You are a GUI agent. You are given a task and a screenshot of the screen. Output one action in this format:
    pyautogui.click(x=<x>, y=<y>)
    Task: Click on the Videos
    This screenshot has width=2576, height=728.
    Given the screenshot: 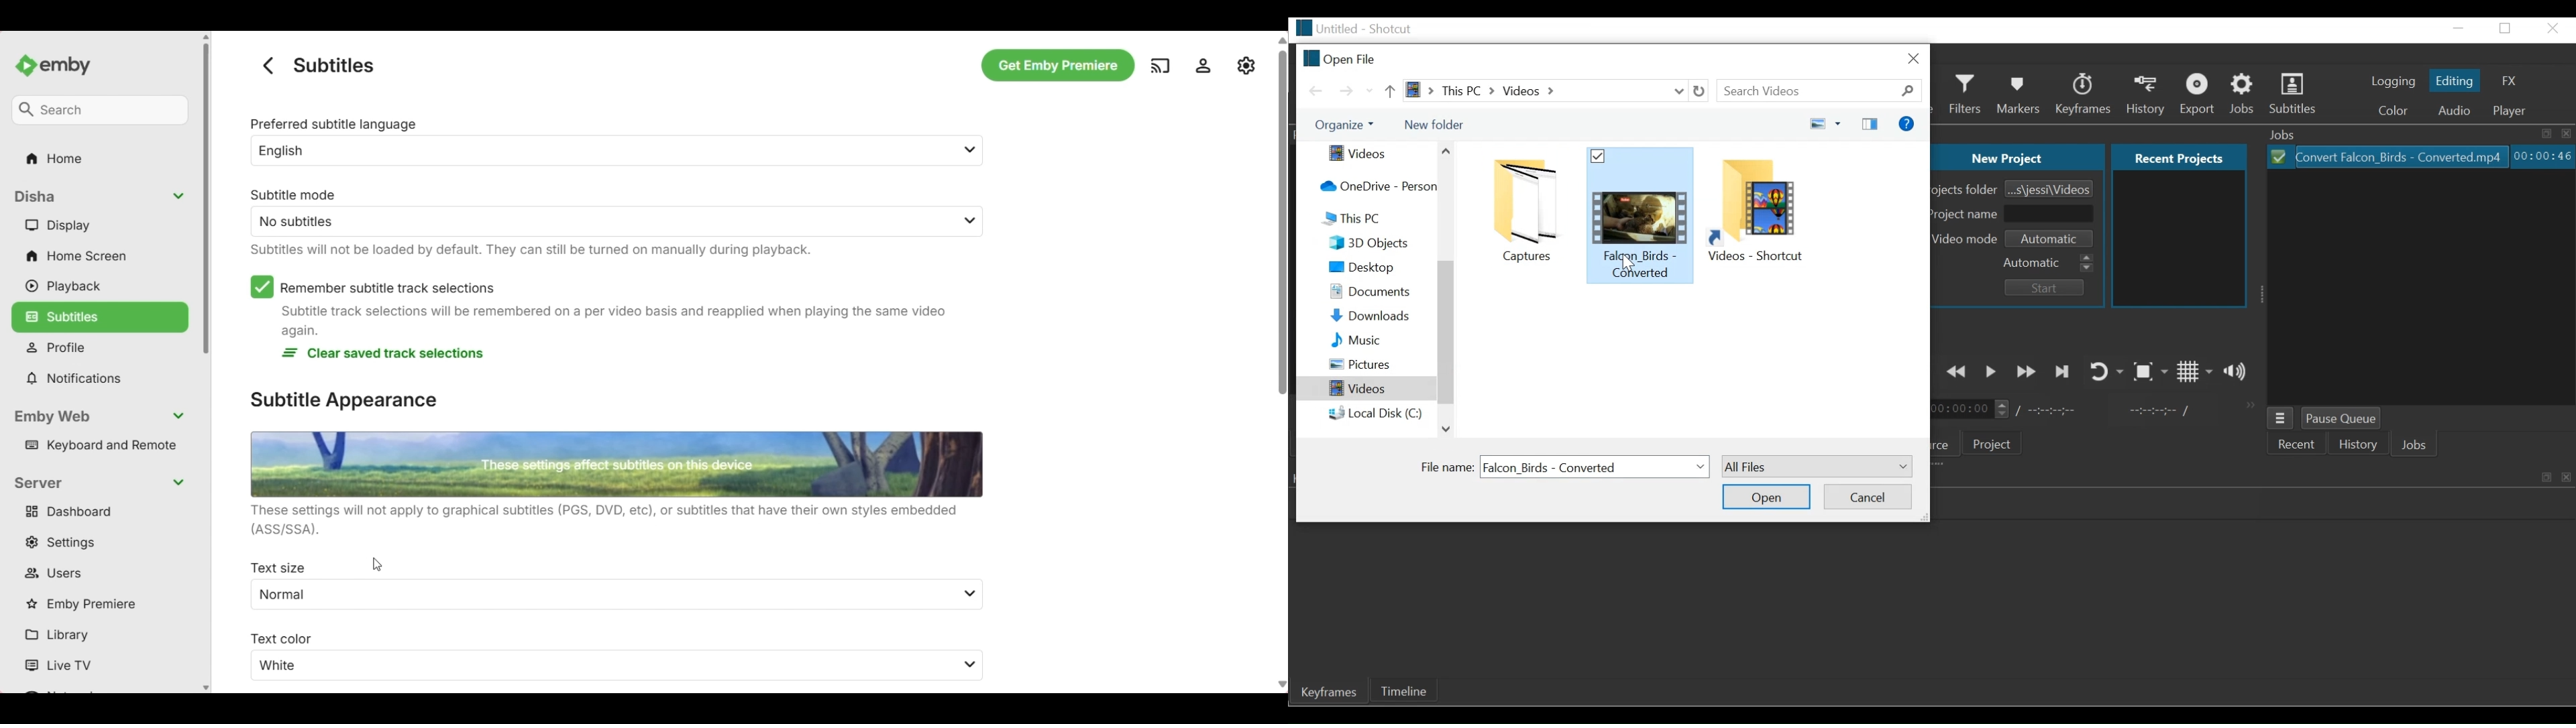 What is the action you would take?
    pyautogui.click(x=1375, y=155)
    